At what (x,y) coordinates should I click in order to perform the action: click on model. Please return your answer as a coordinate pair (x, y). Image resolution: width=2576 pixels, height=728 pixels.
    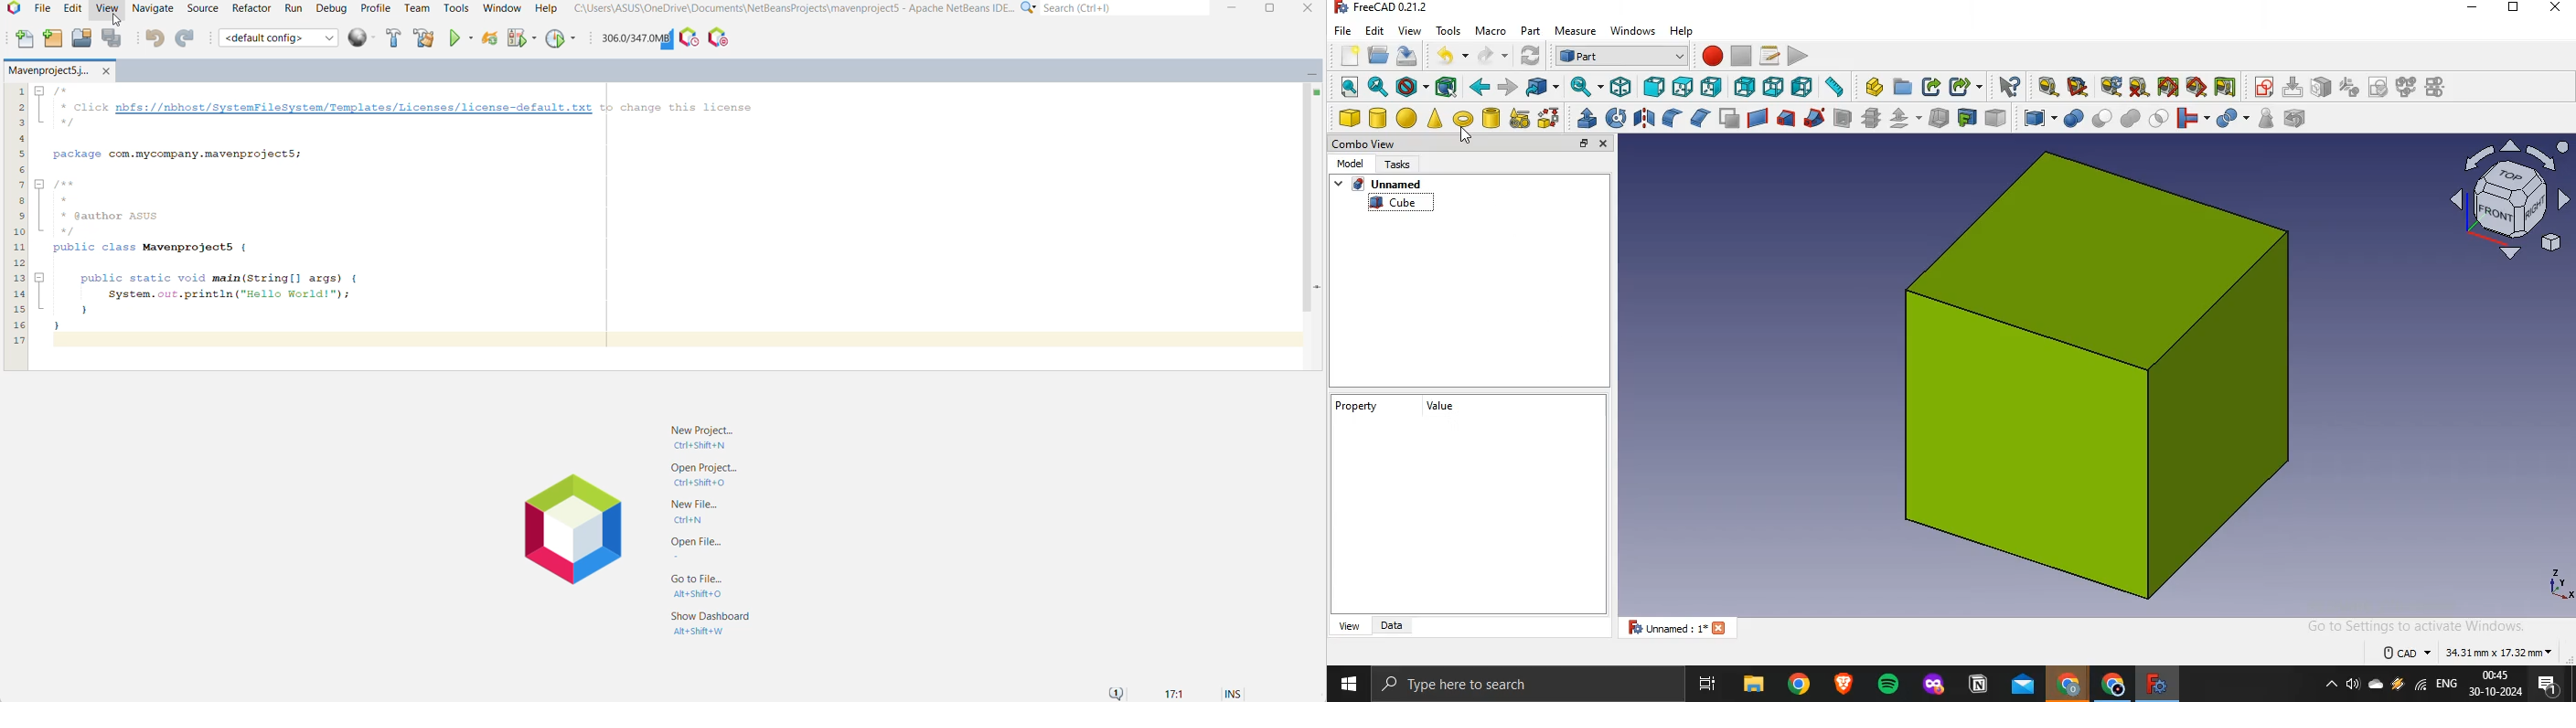
    Looking at the image, I should click on (1352, 164).